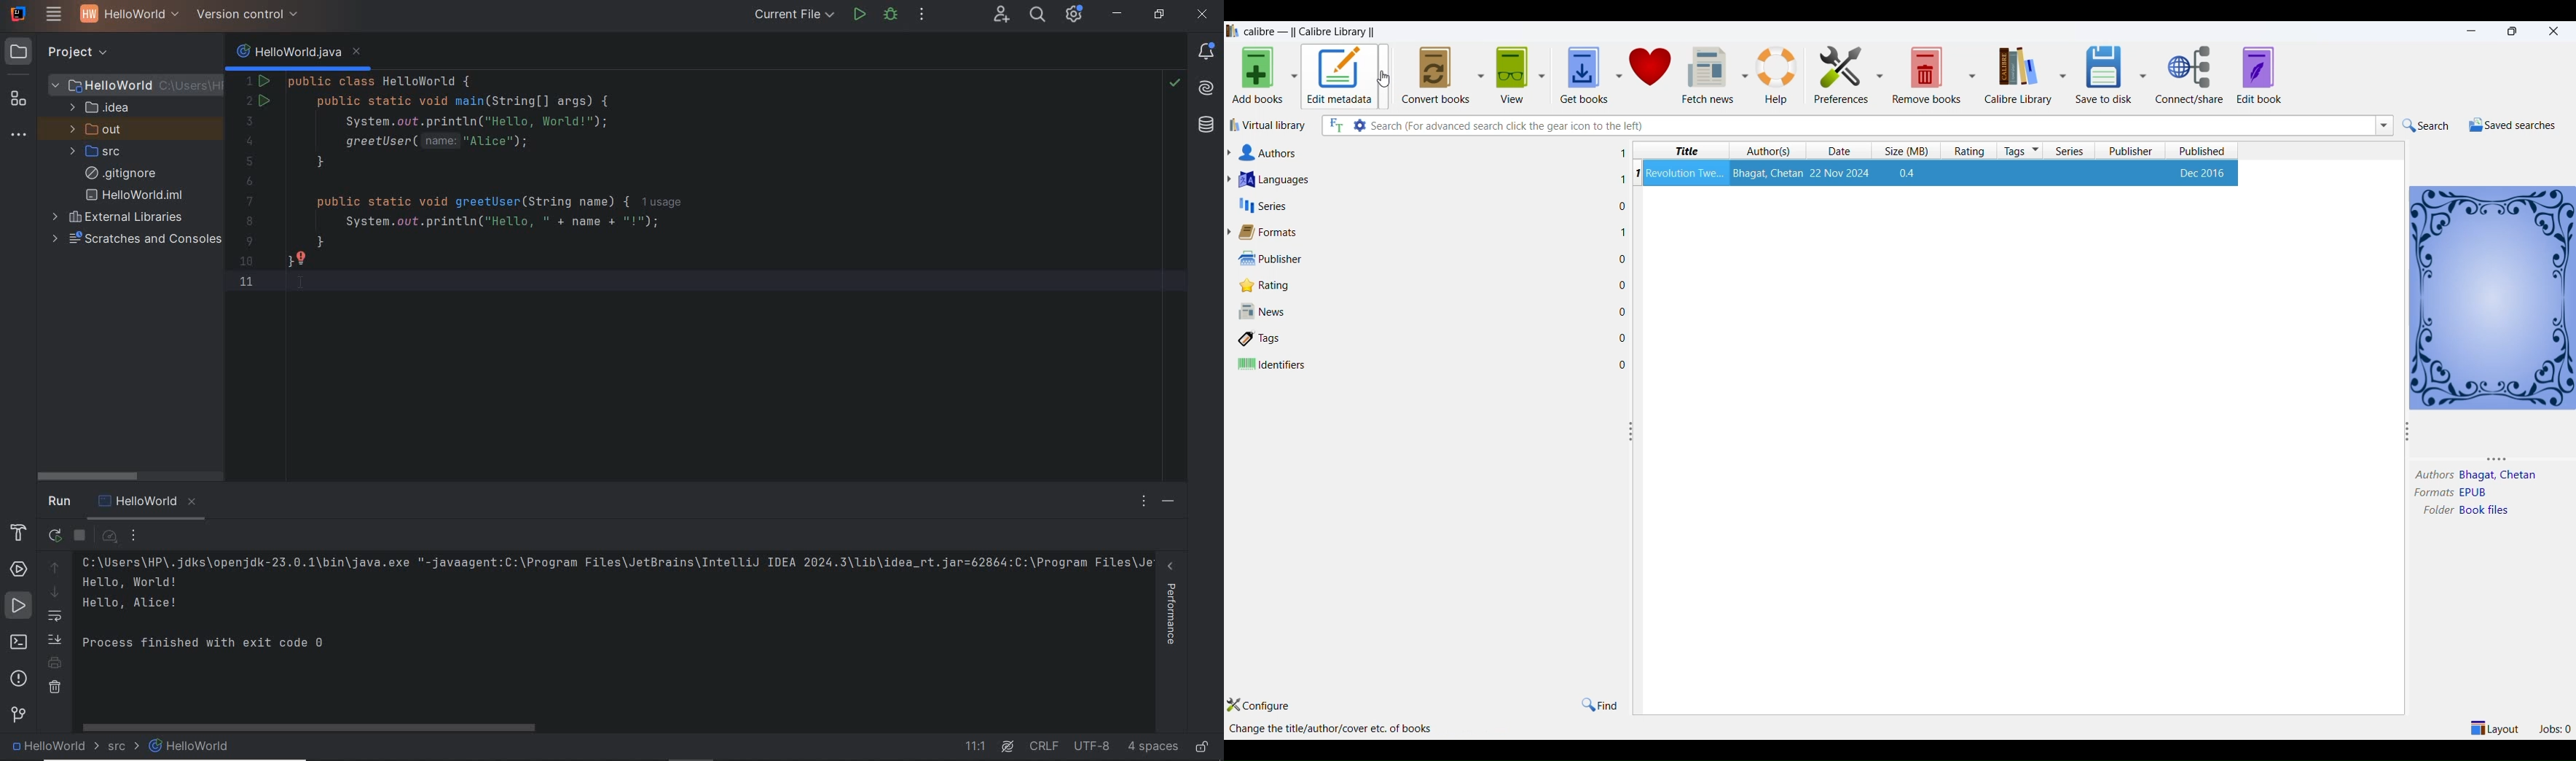  I want to click on size, so click(1906, 151).